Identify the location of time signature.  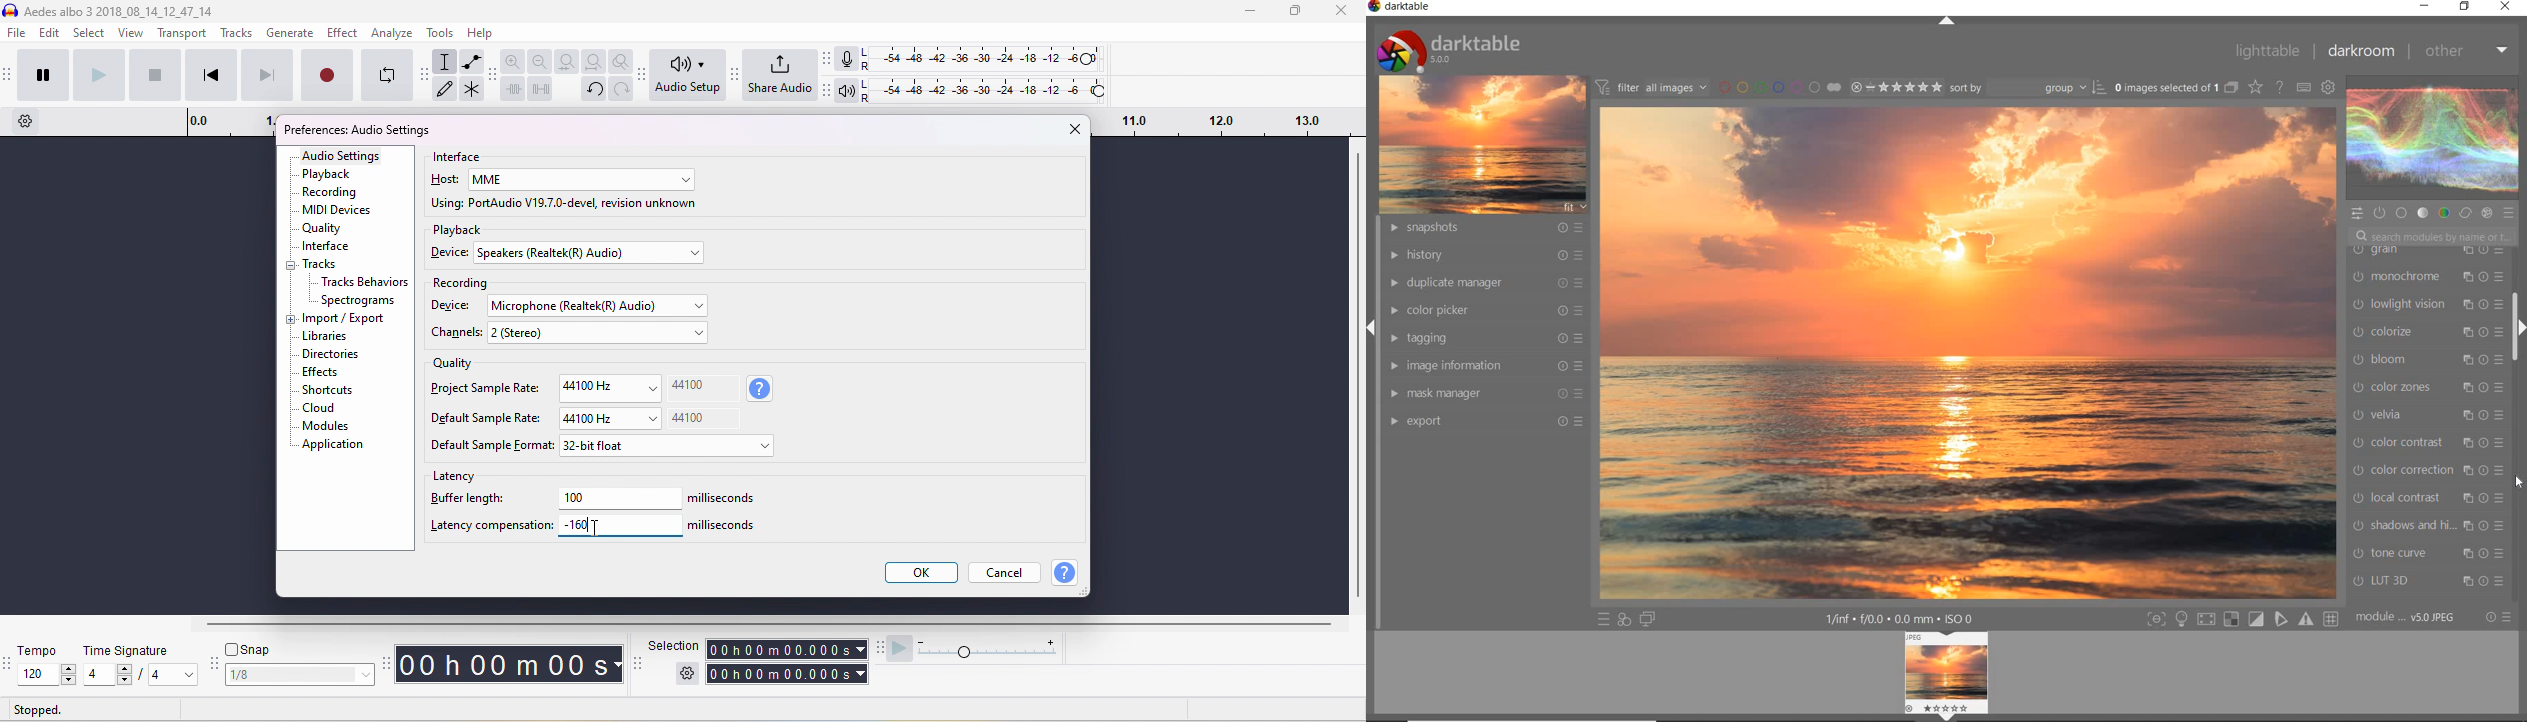
(127, 650).